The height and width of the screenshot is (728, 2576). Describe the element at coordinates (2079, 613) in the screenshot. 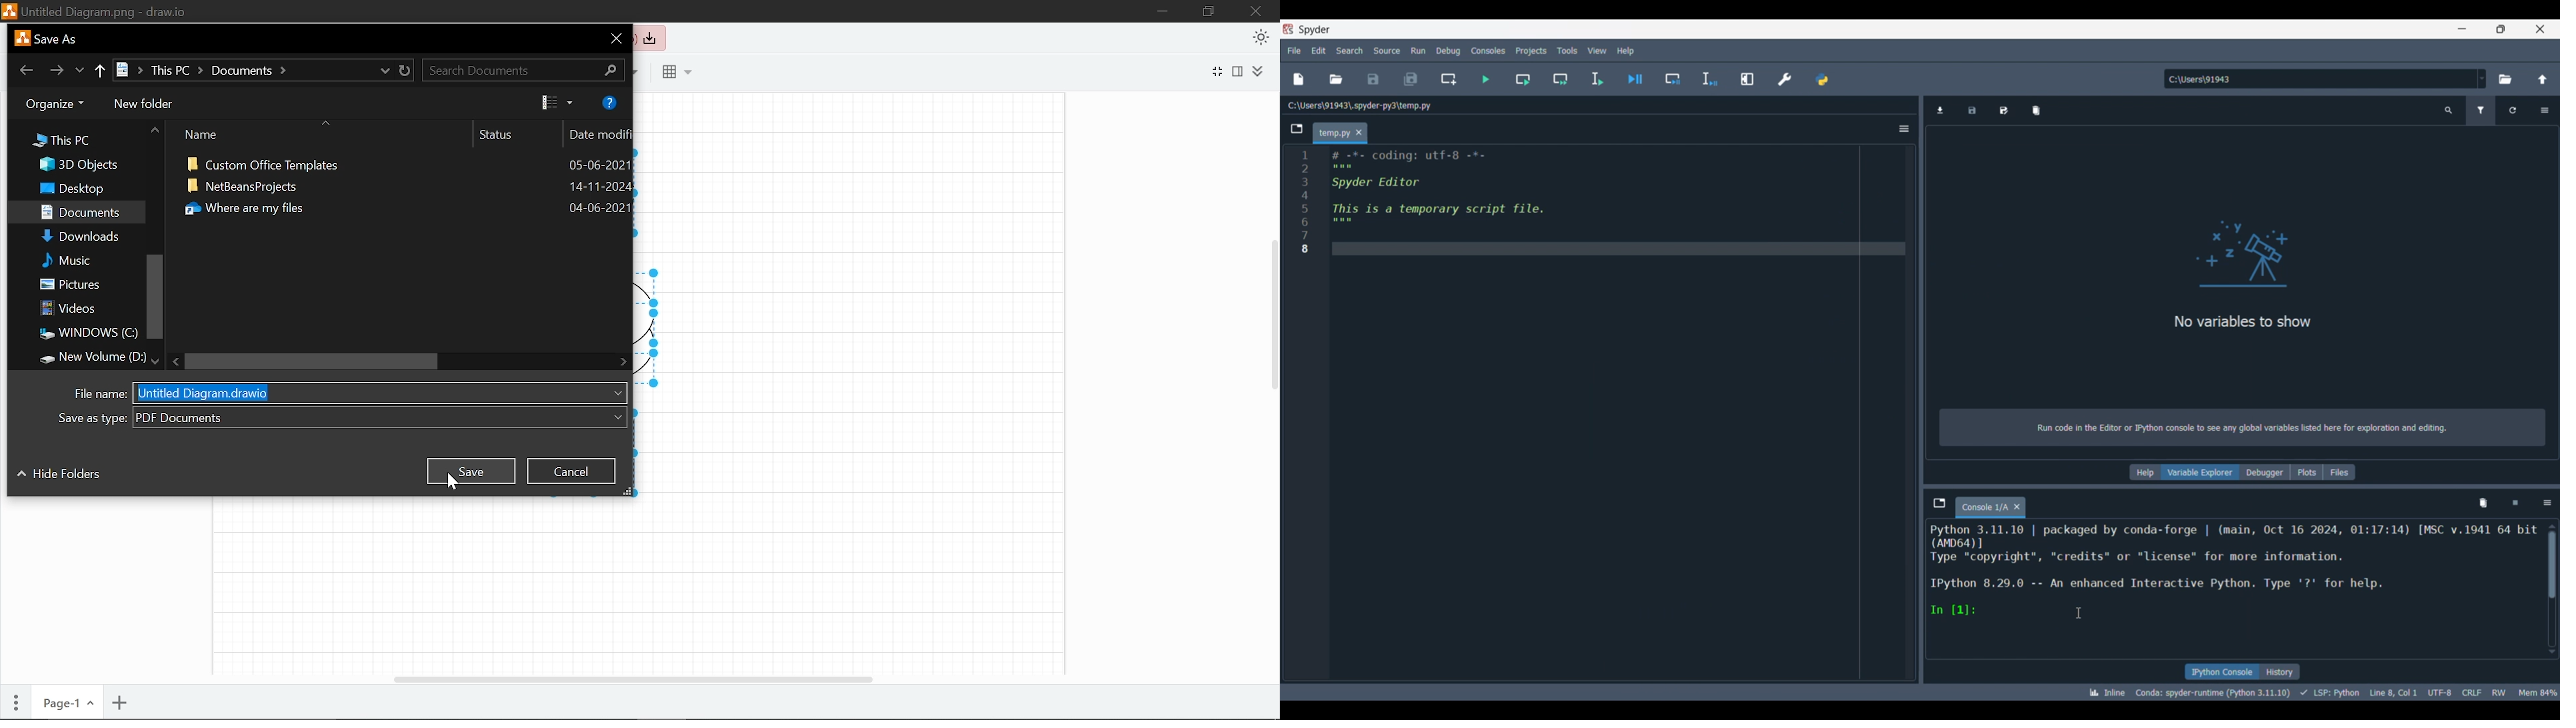

I see `Cursor ` at that location.